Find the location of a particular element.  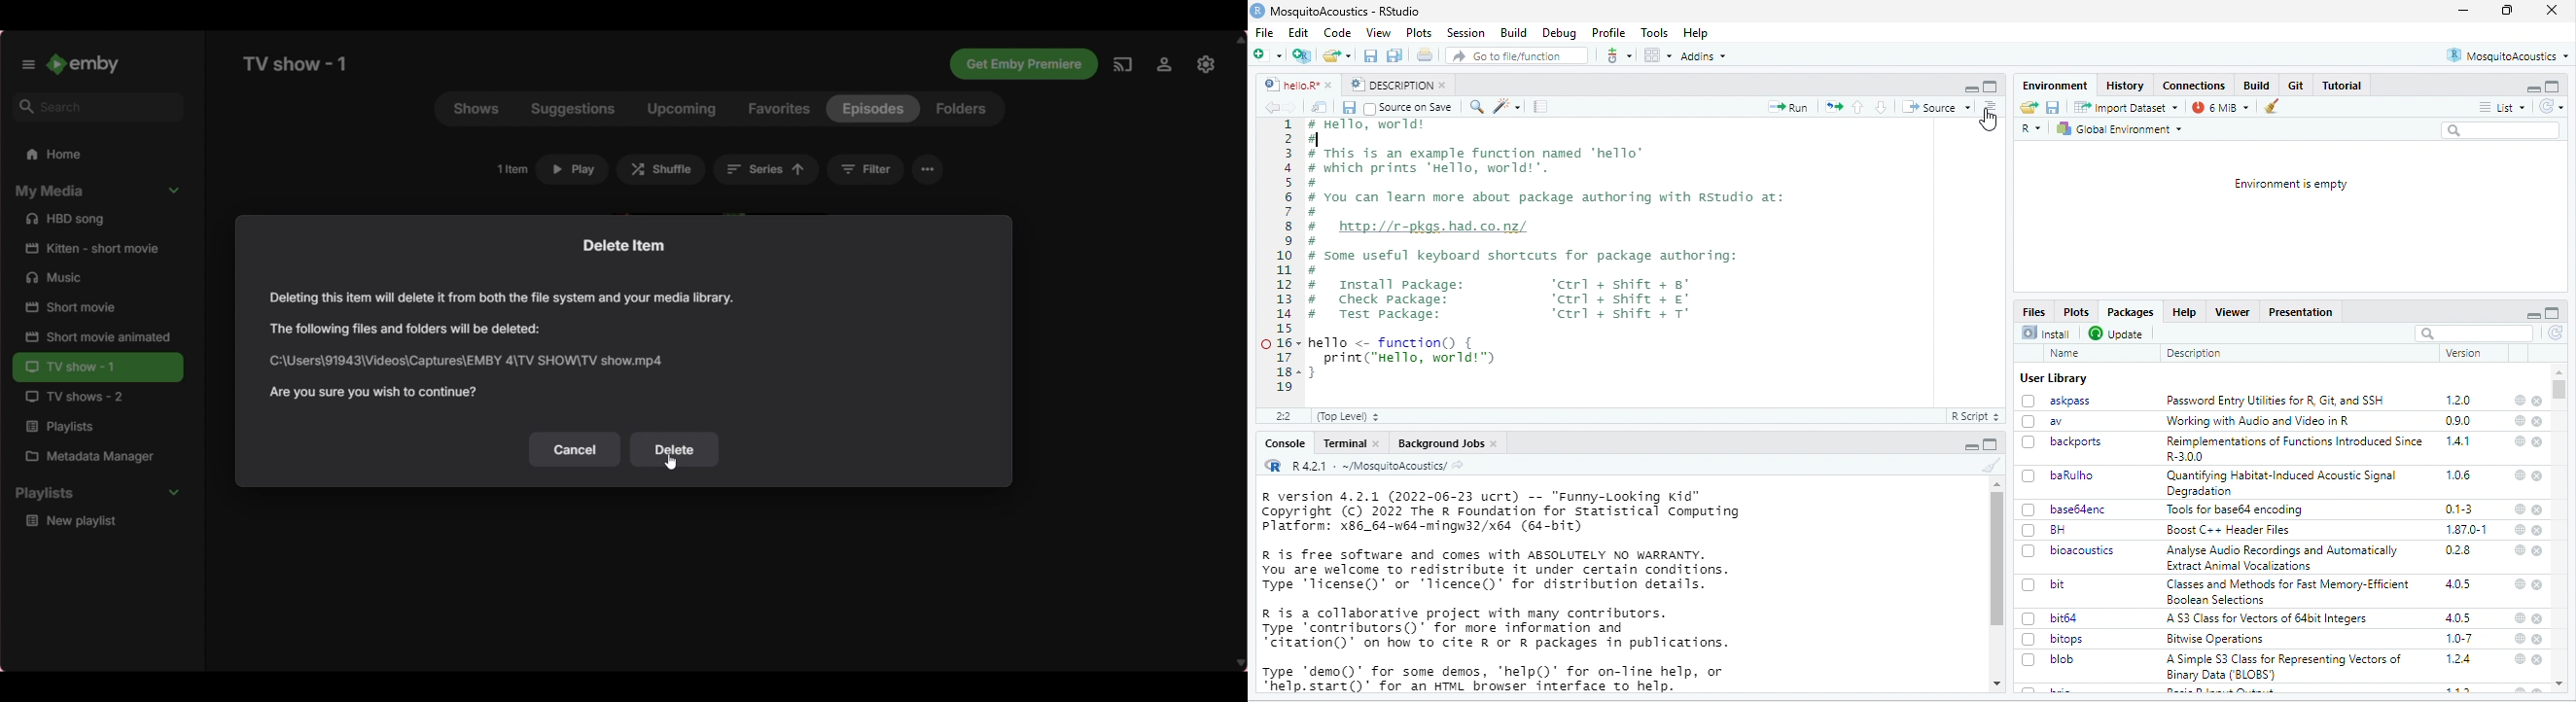

View is located at coordinates (1378, 31).